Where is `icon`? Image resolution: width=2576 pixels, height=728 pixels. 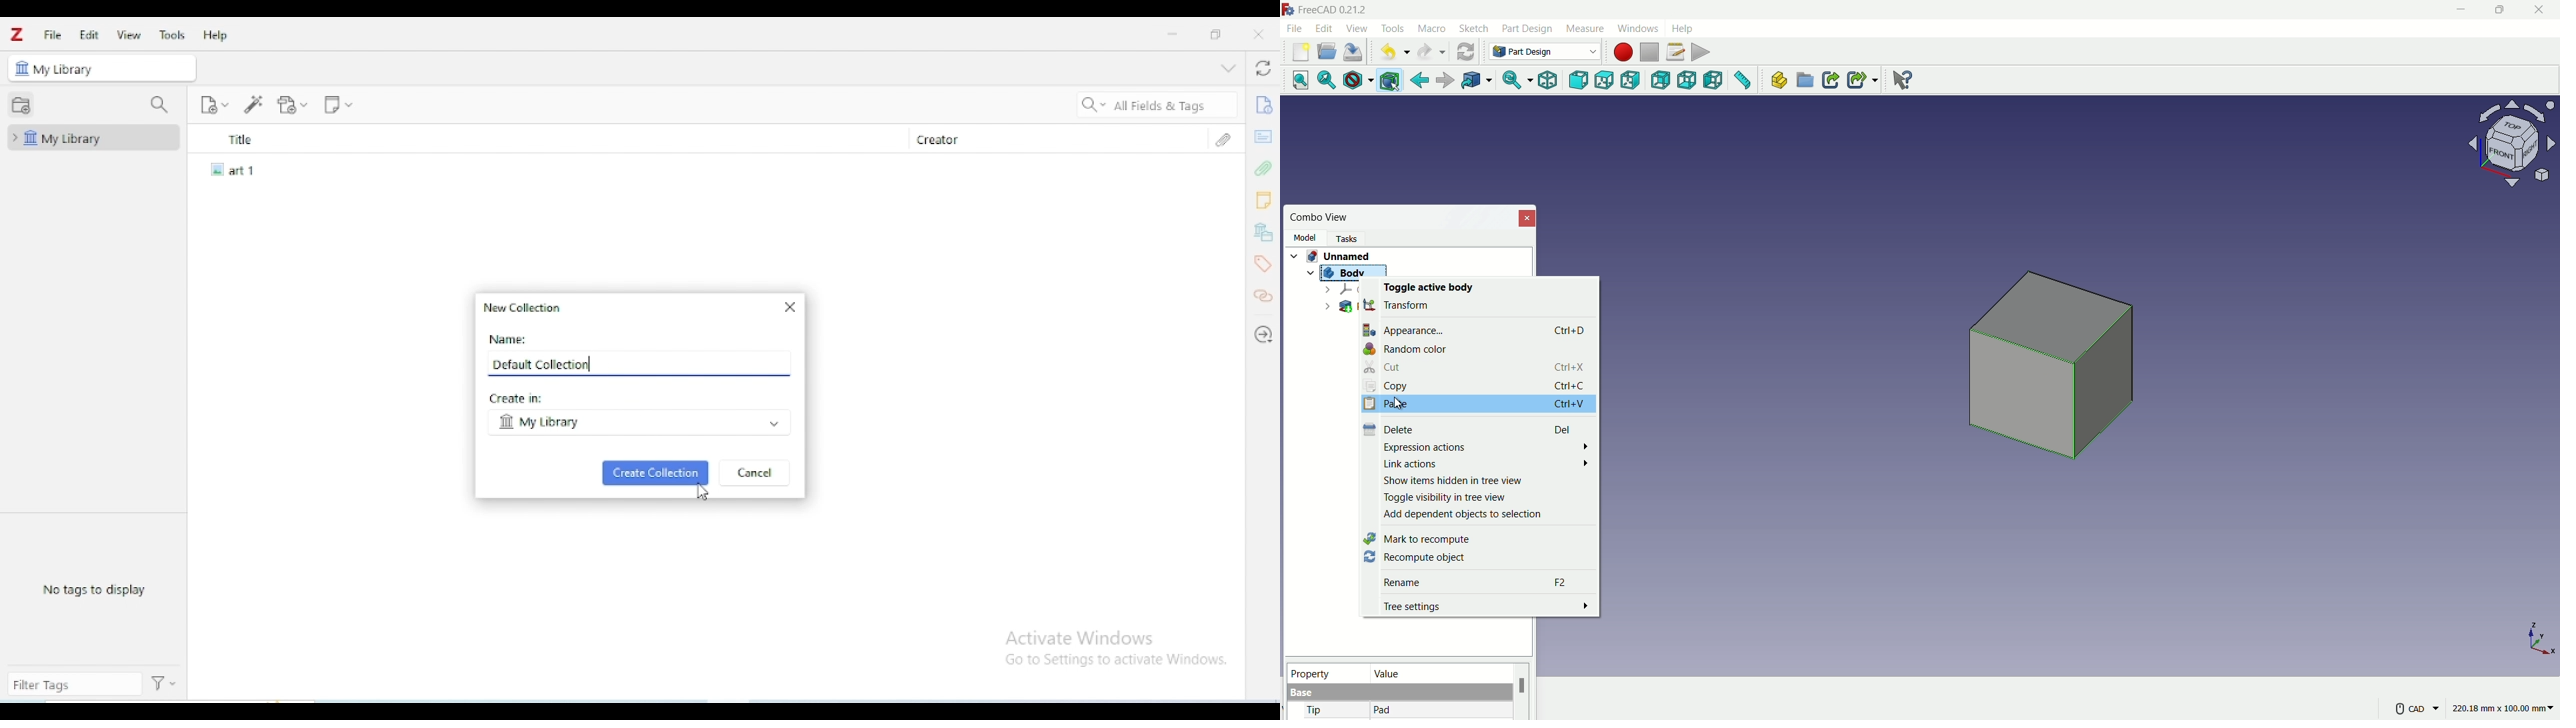 icon is located at coordinates (21, 68).